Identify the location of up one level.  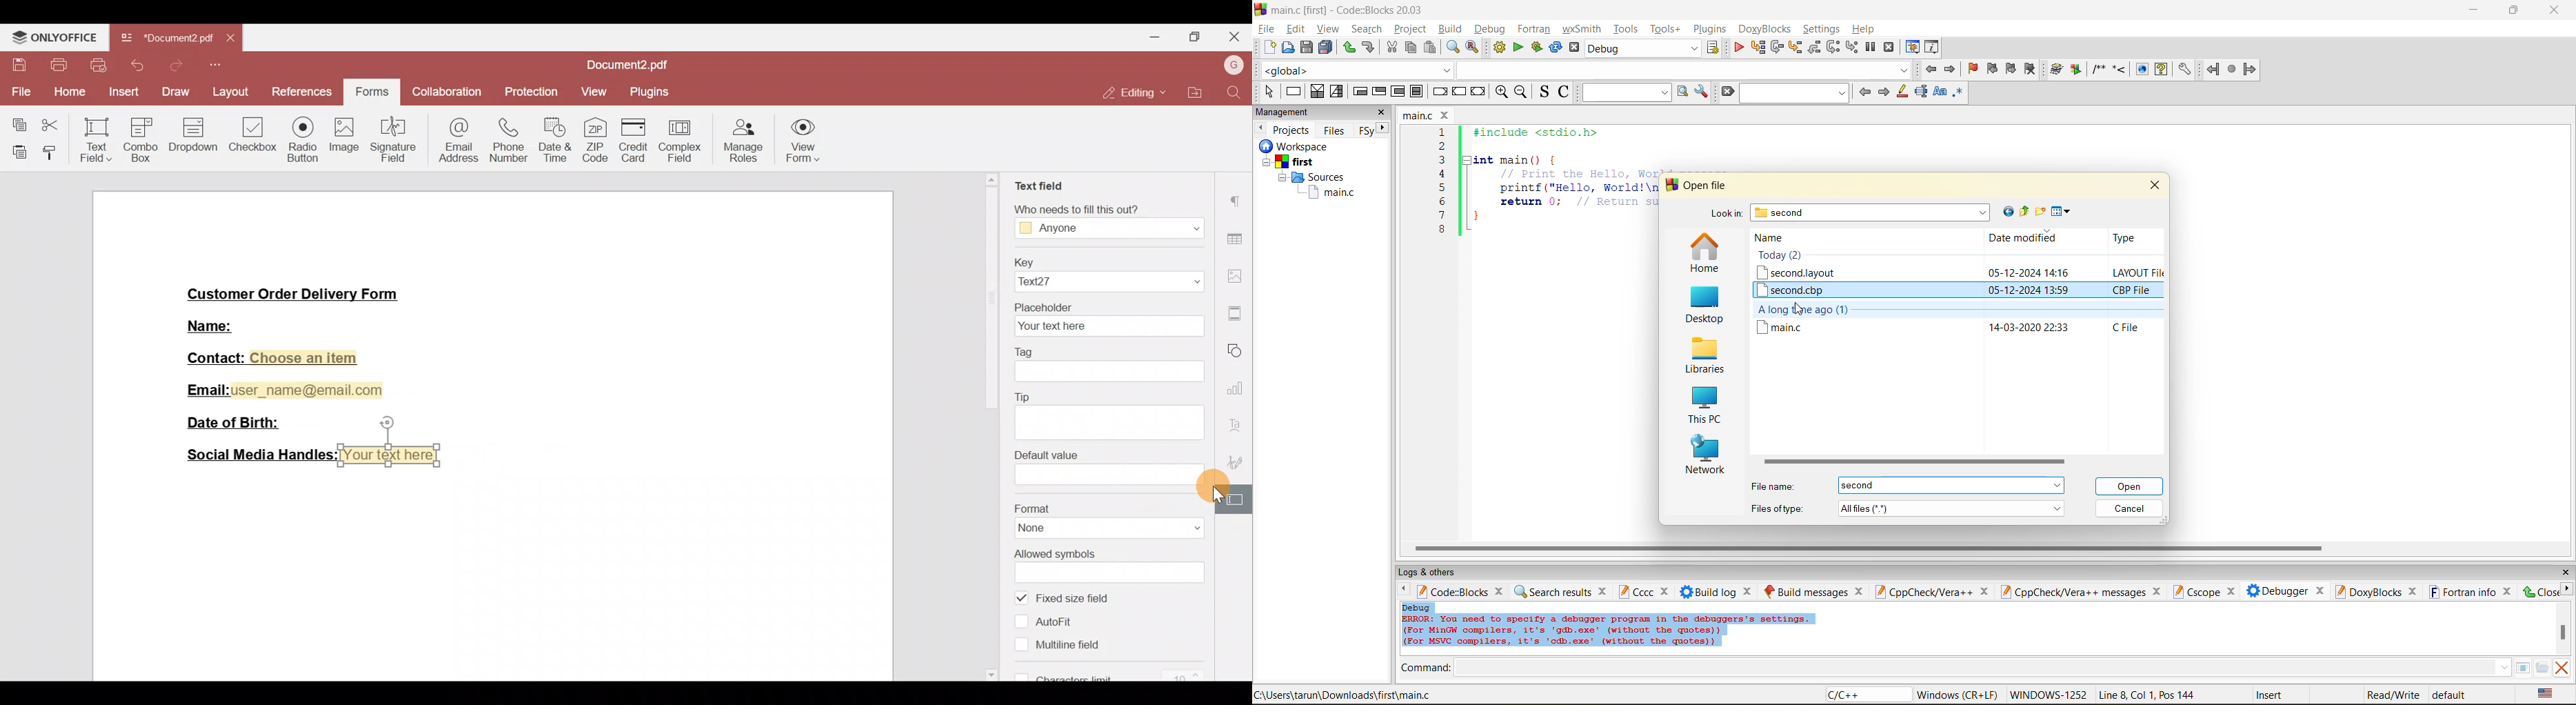
(2024, 212).